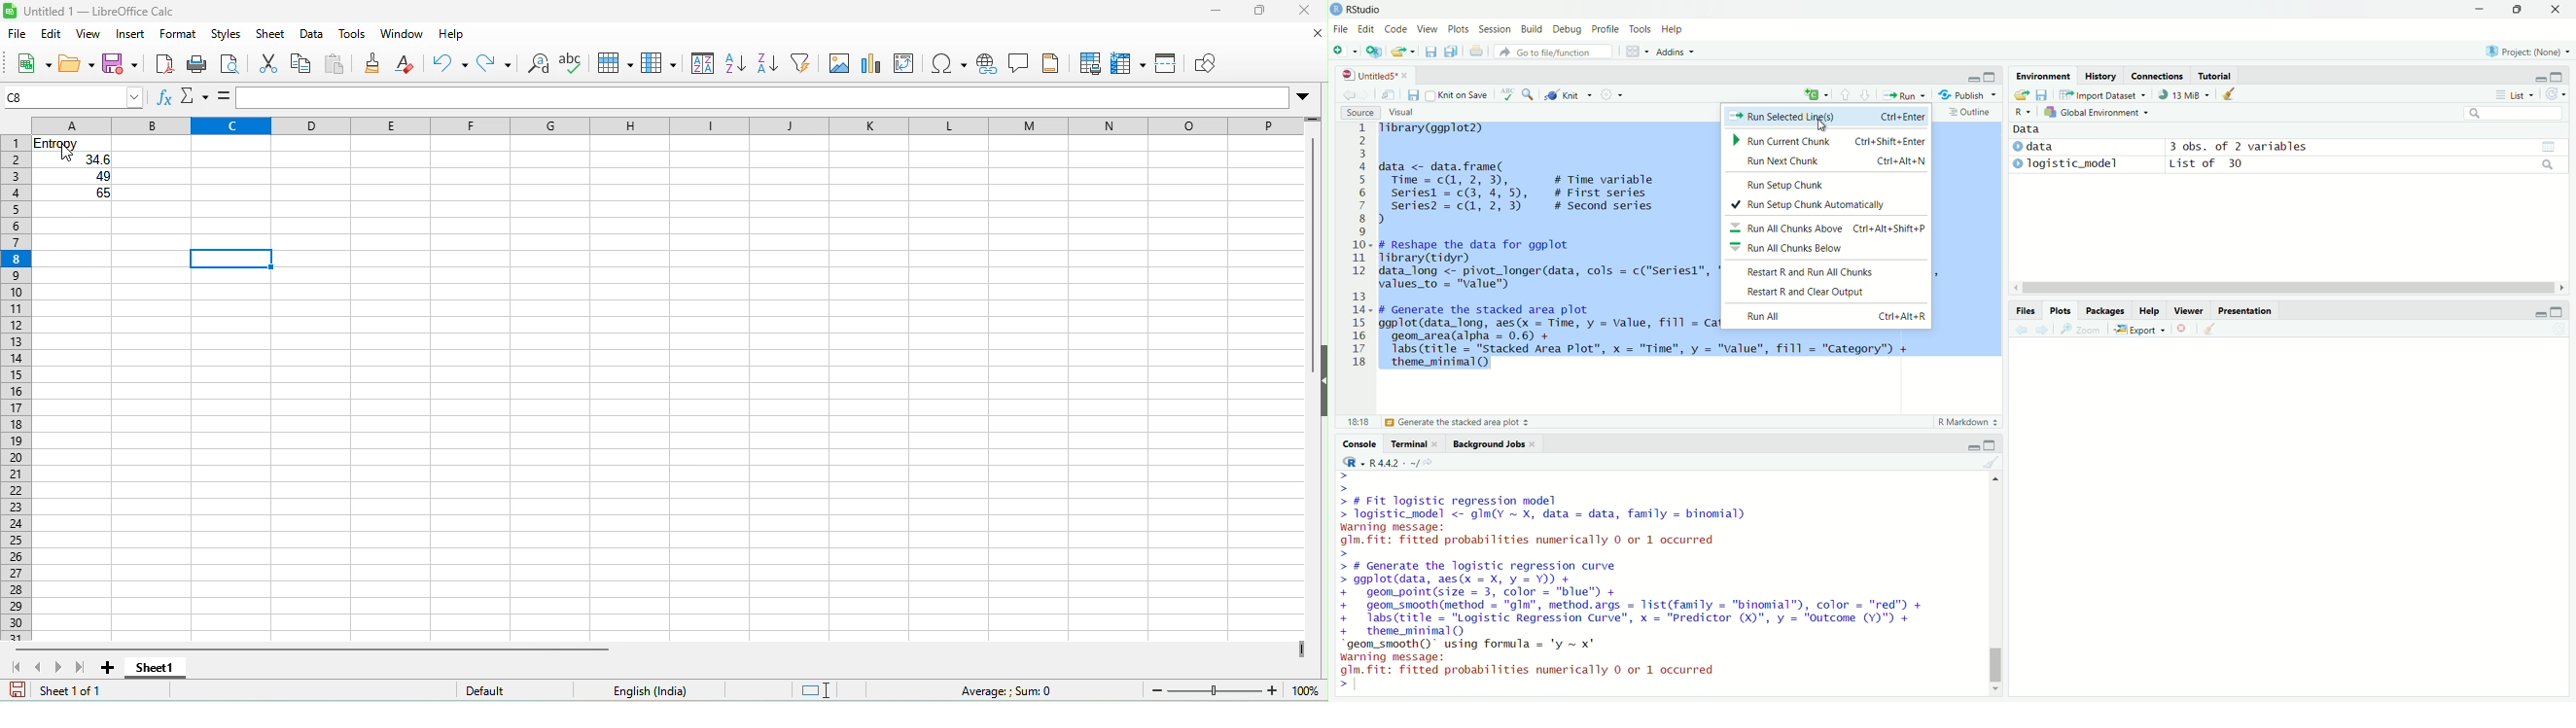 The image size is (2576, 728). What do you see at coordinates (1531, 95) in the screenshot?
I see `zoom` at bounding box center [1531, 95].